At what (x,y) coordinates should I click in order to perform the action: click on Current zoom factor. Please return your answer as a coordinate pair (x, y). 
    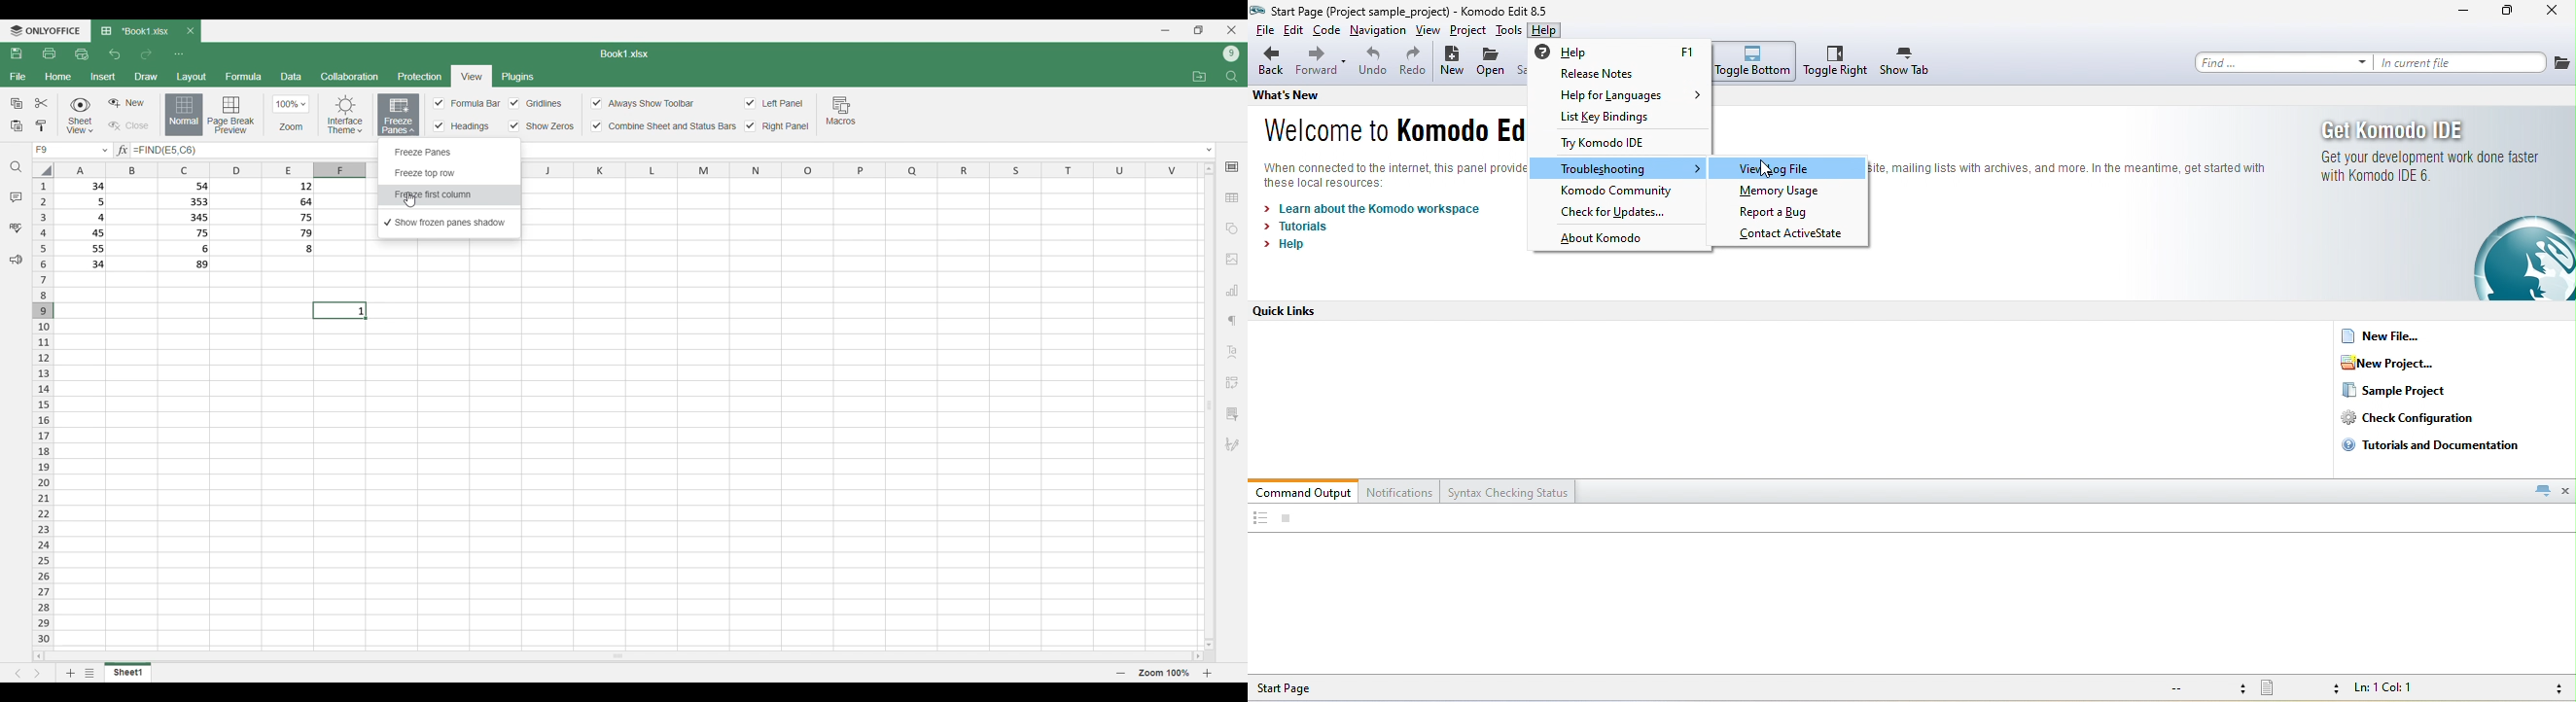
    Looking at the image, I should click on (1165, 673).